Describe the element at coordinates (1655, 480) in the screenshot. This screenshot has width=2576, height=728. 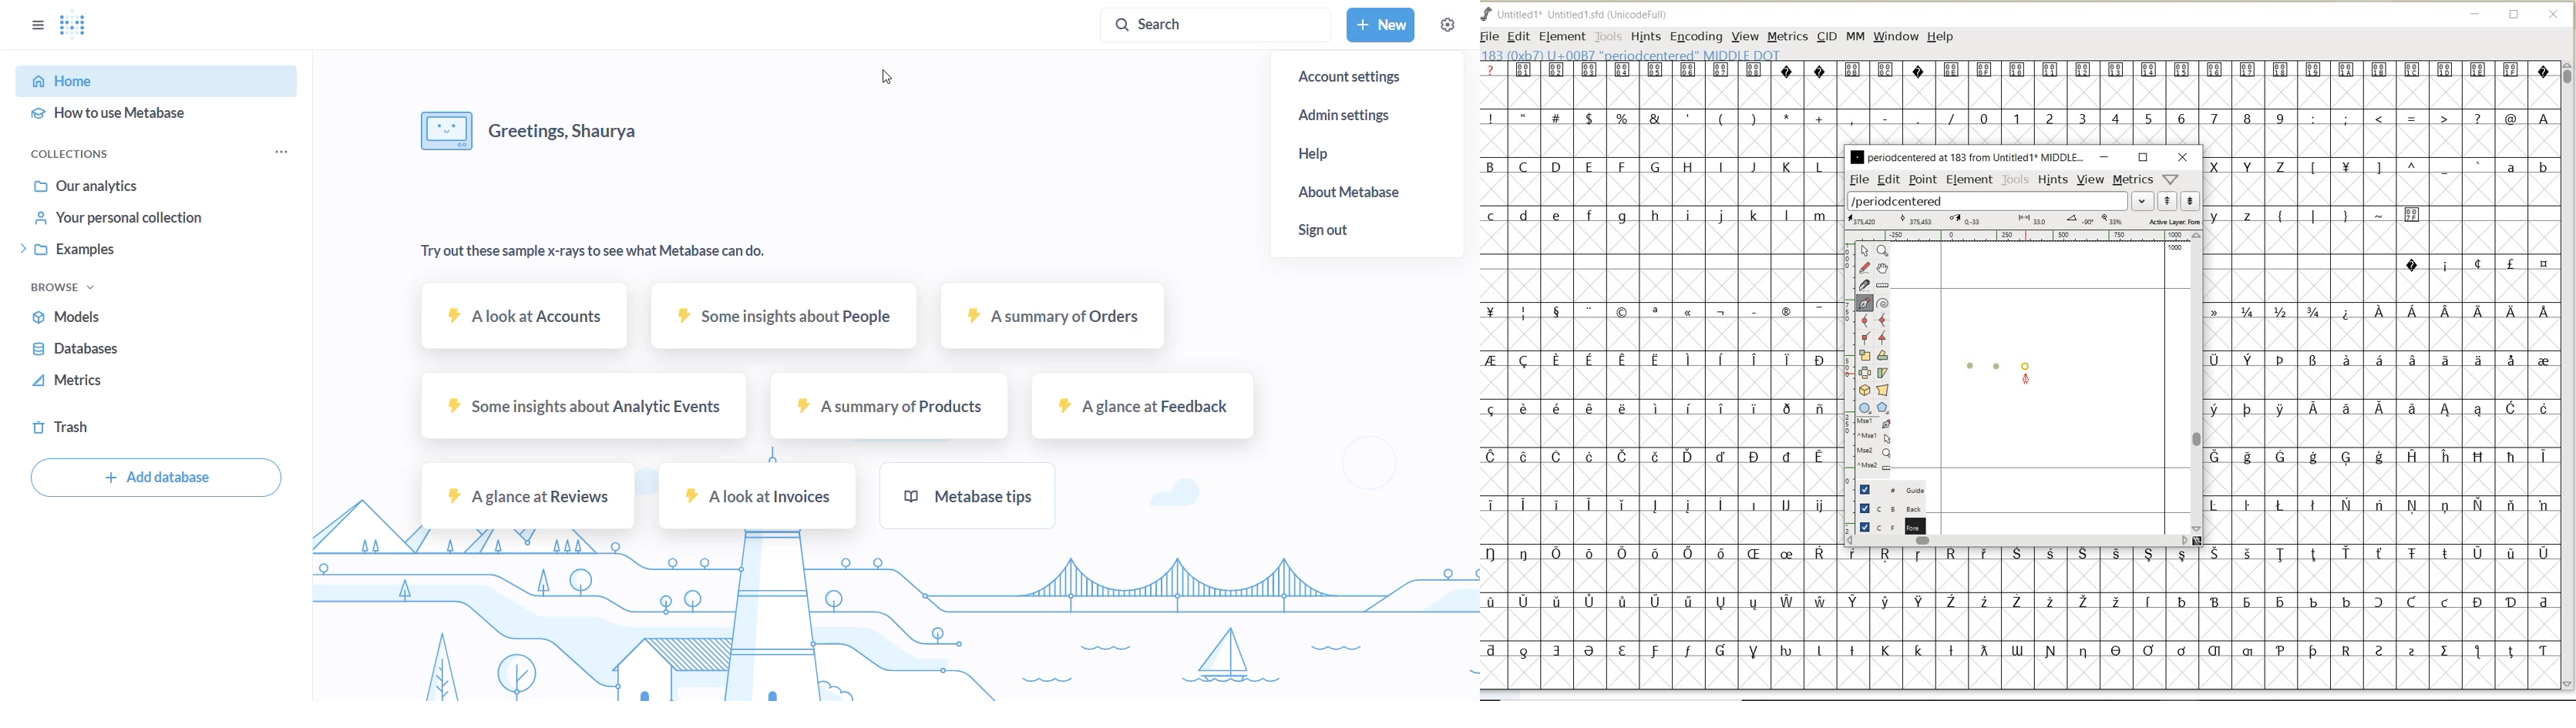
I see `special characters` at that location.